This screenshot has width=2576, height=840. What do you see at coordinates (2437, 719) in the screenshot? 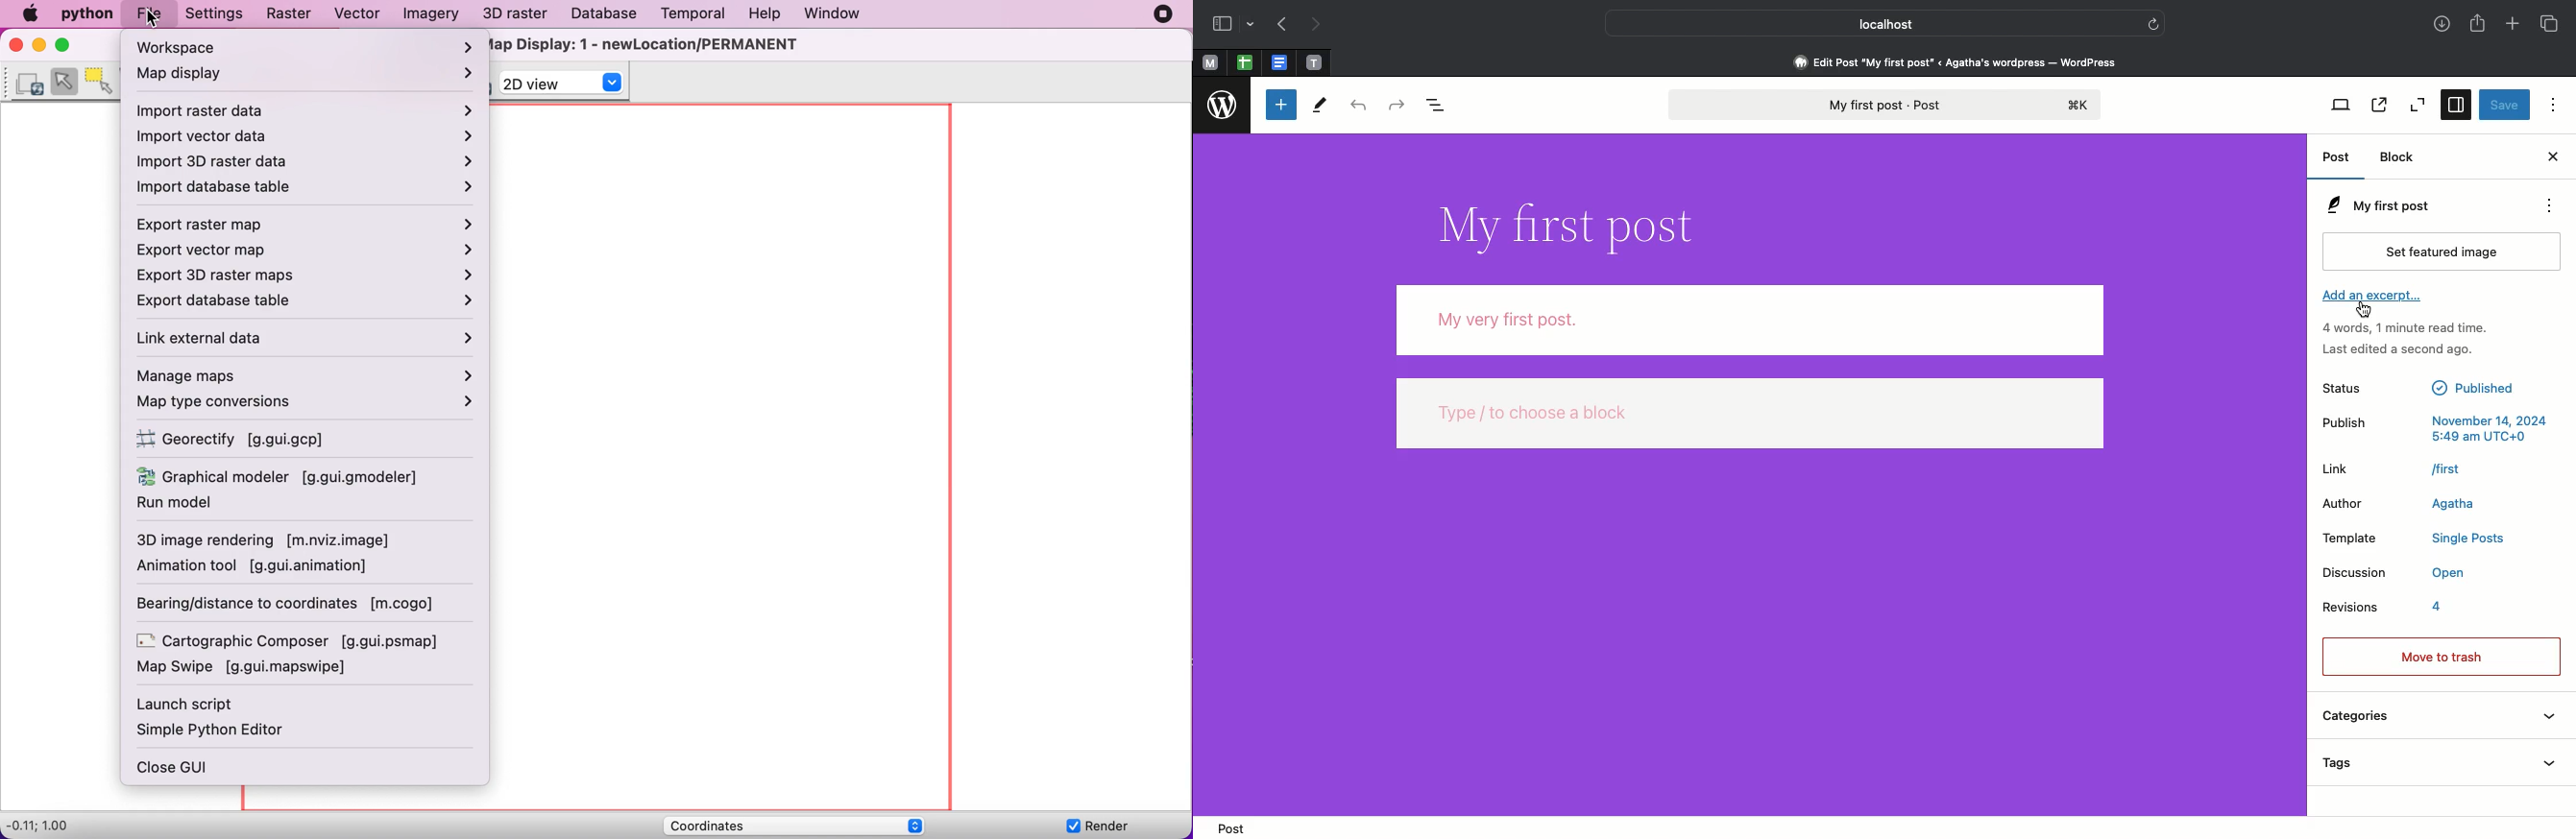
I see `Categories` at bounding box center [2437, 719].